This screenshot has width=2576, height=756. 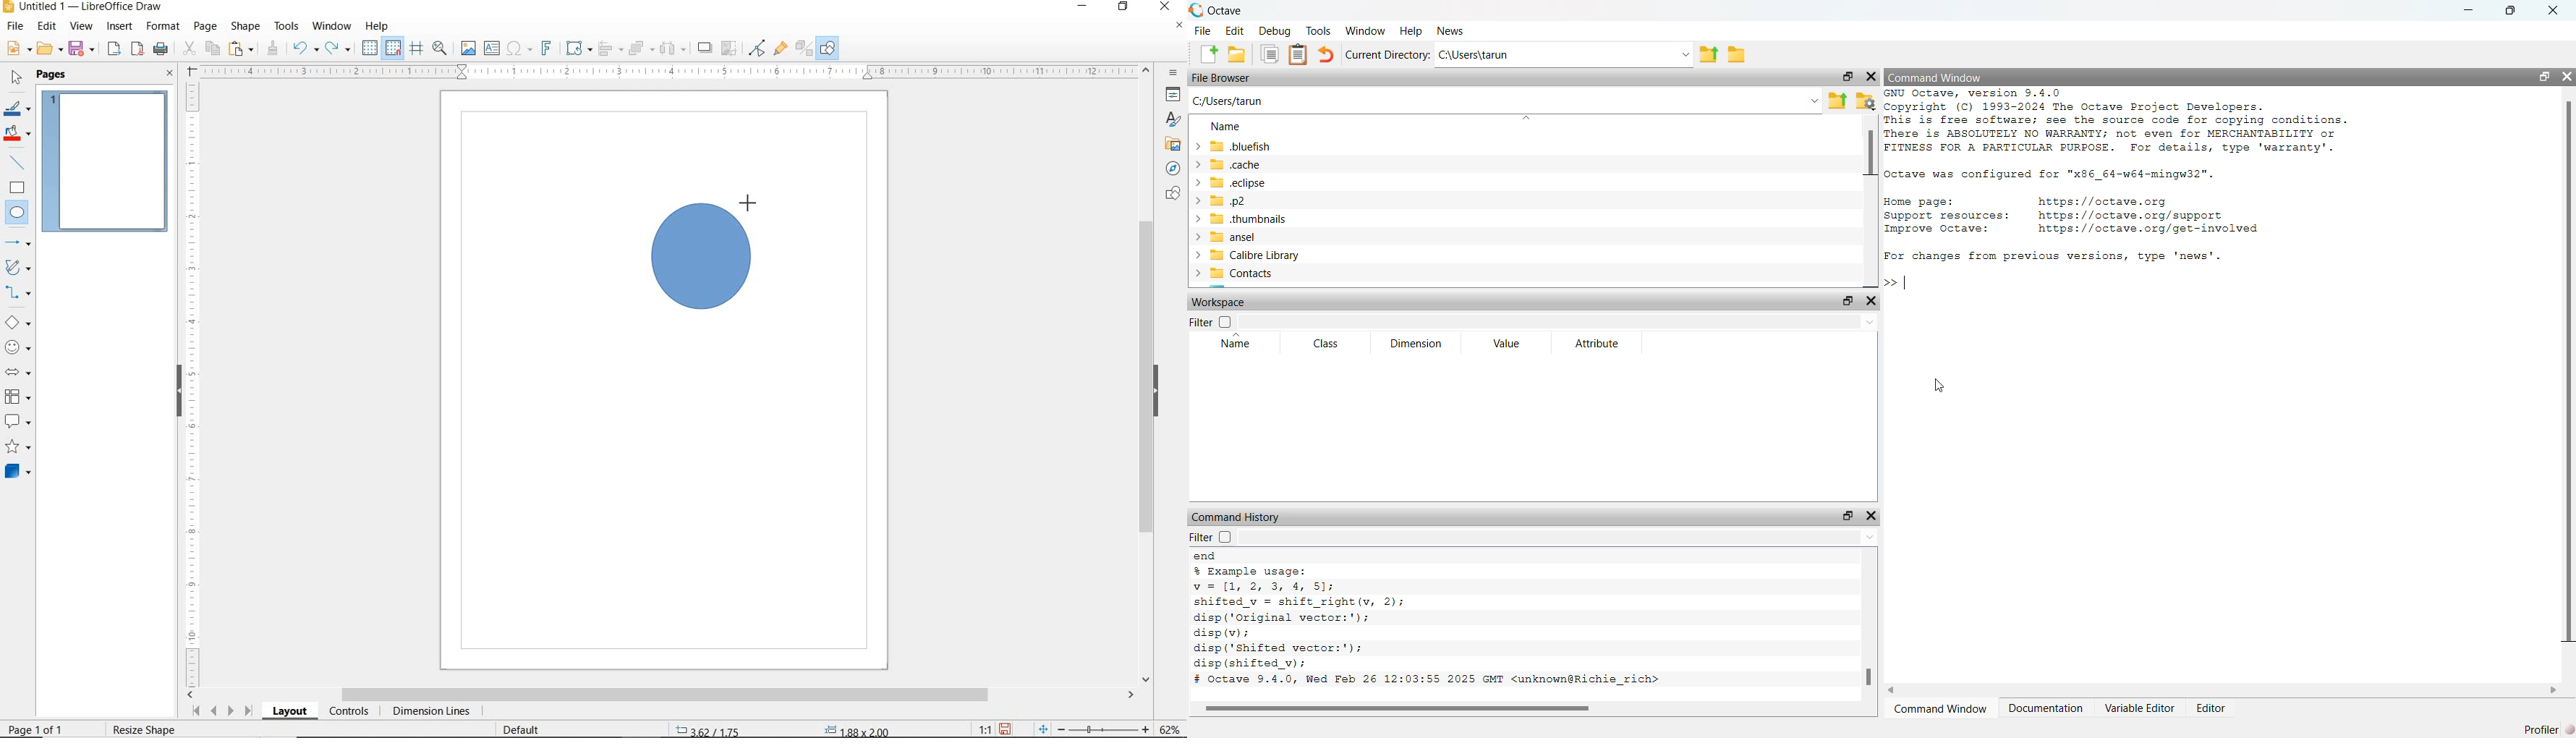 I want to click on GALLERY, so click(x=1171, y=144).